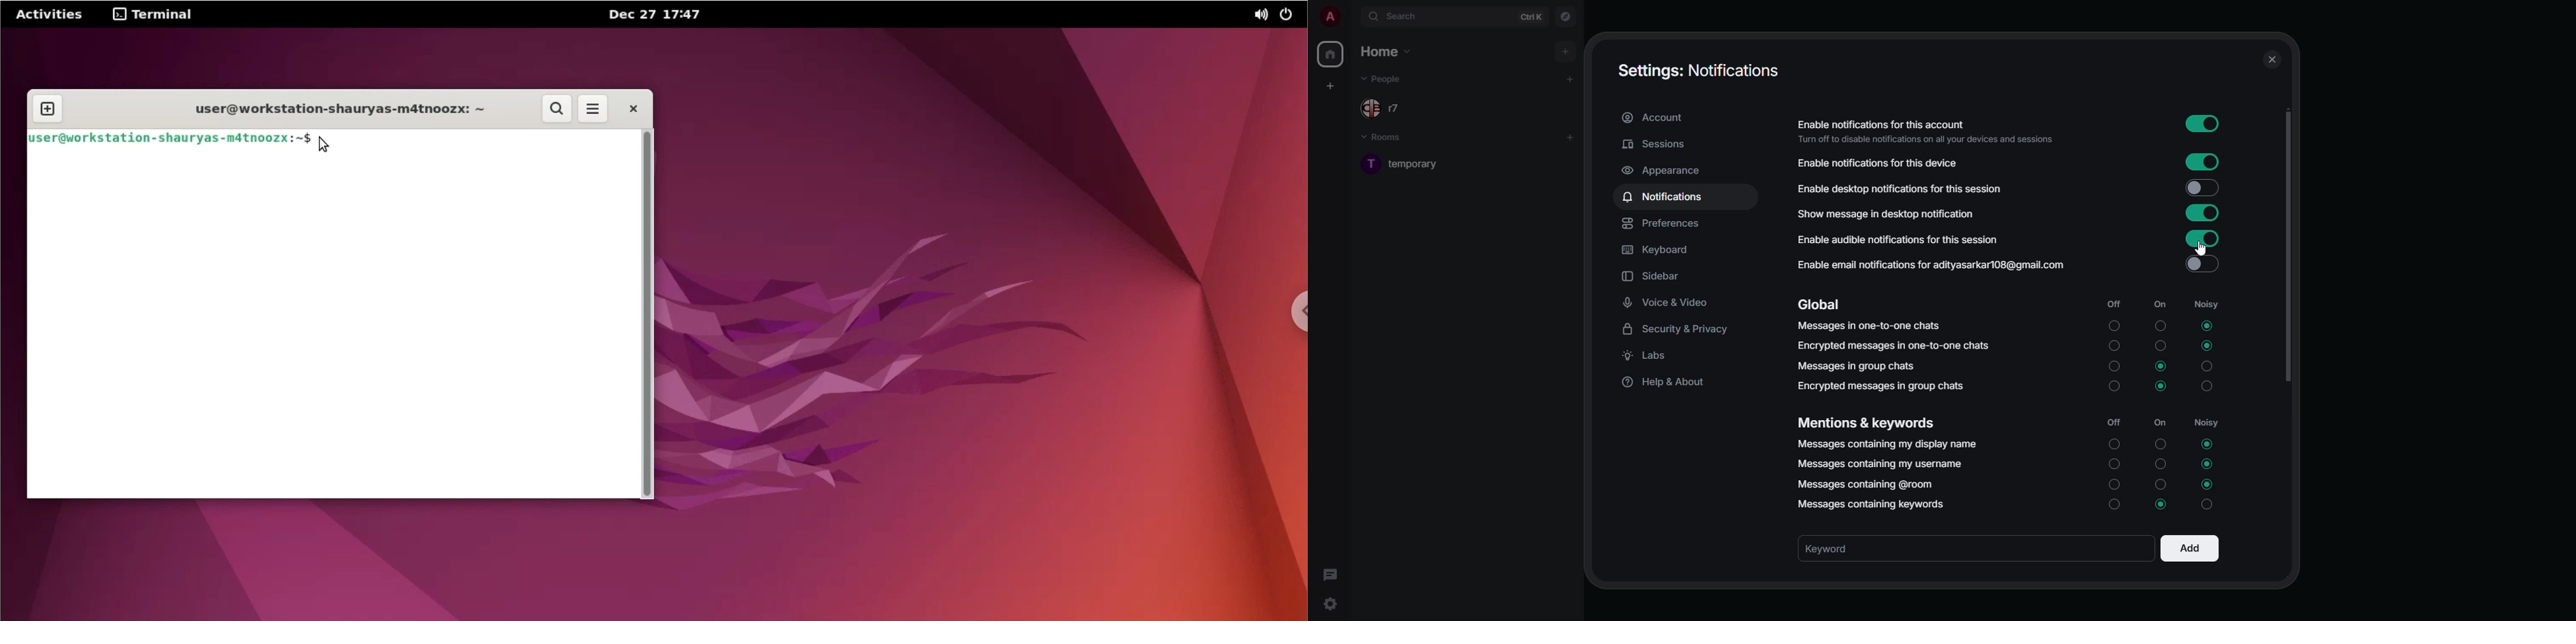  I want to click on expand, so click(1353, 17).